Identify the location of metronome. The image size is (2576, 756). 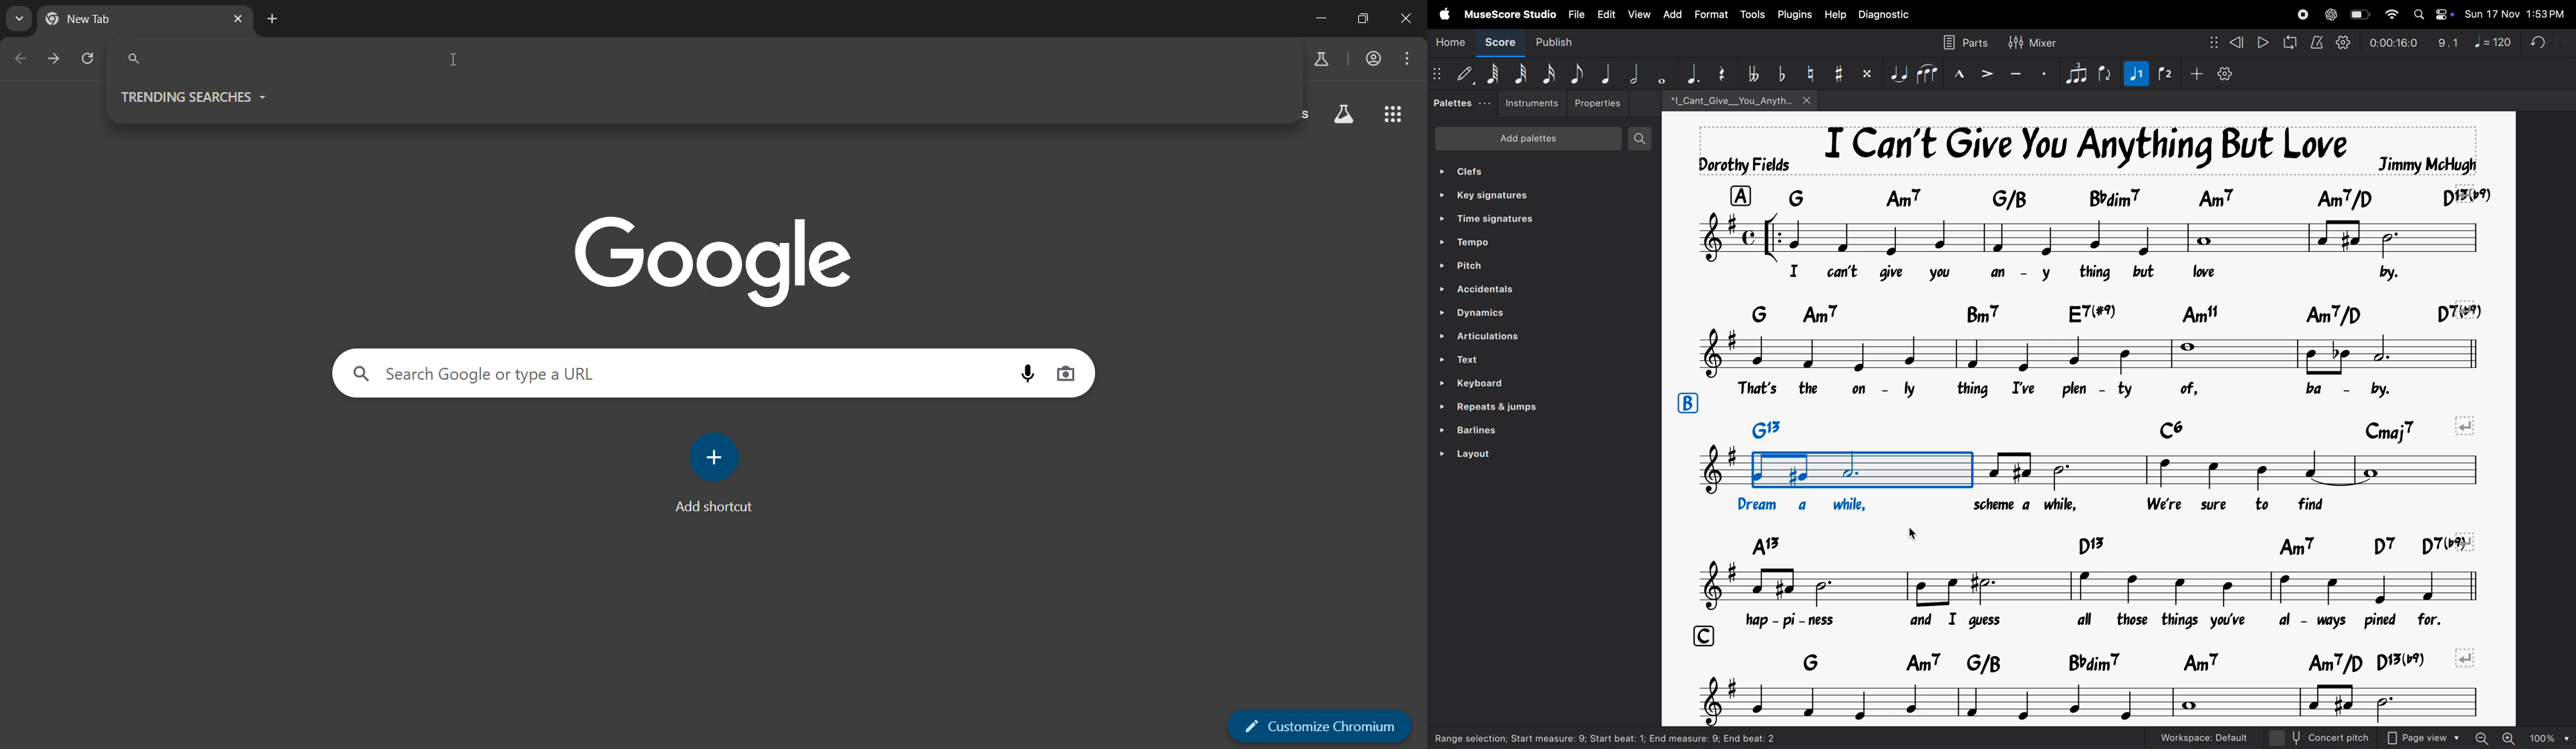
(2316, 40).